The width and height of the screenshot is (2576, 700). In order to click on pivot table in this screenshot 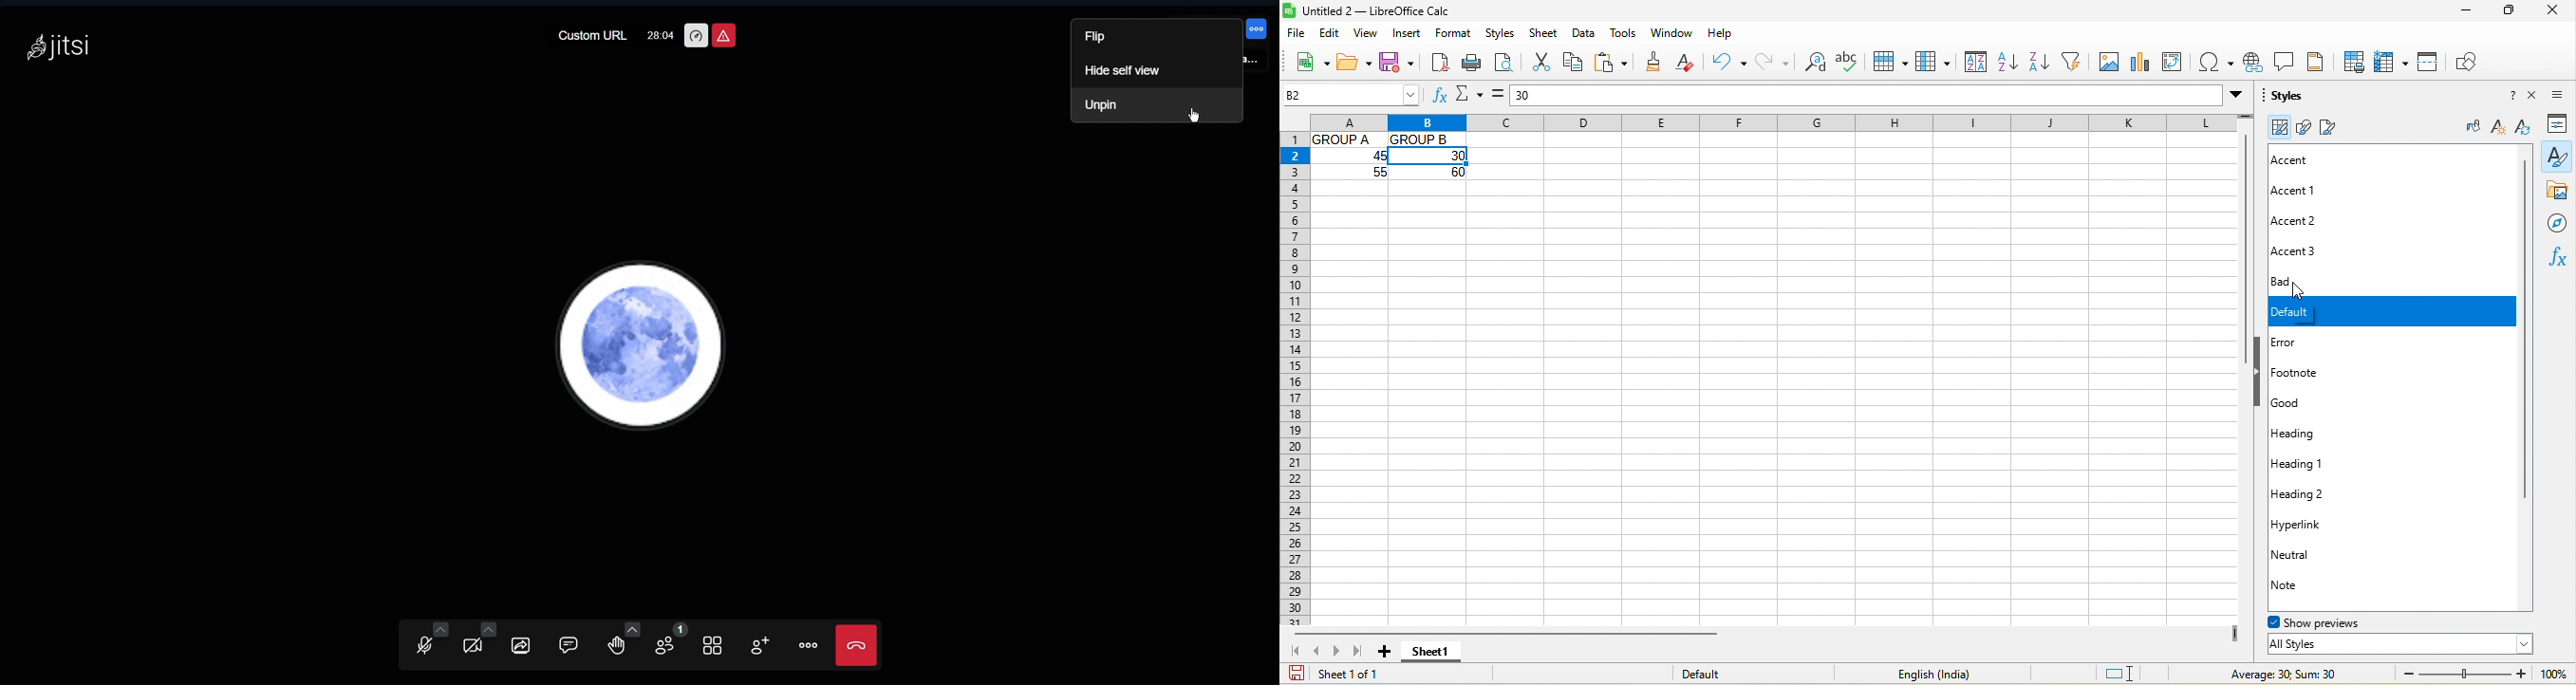, I will do `click(2174, 62)`.